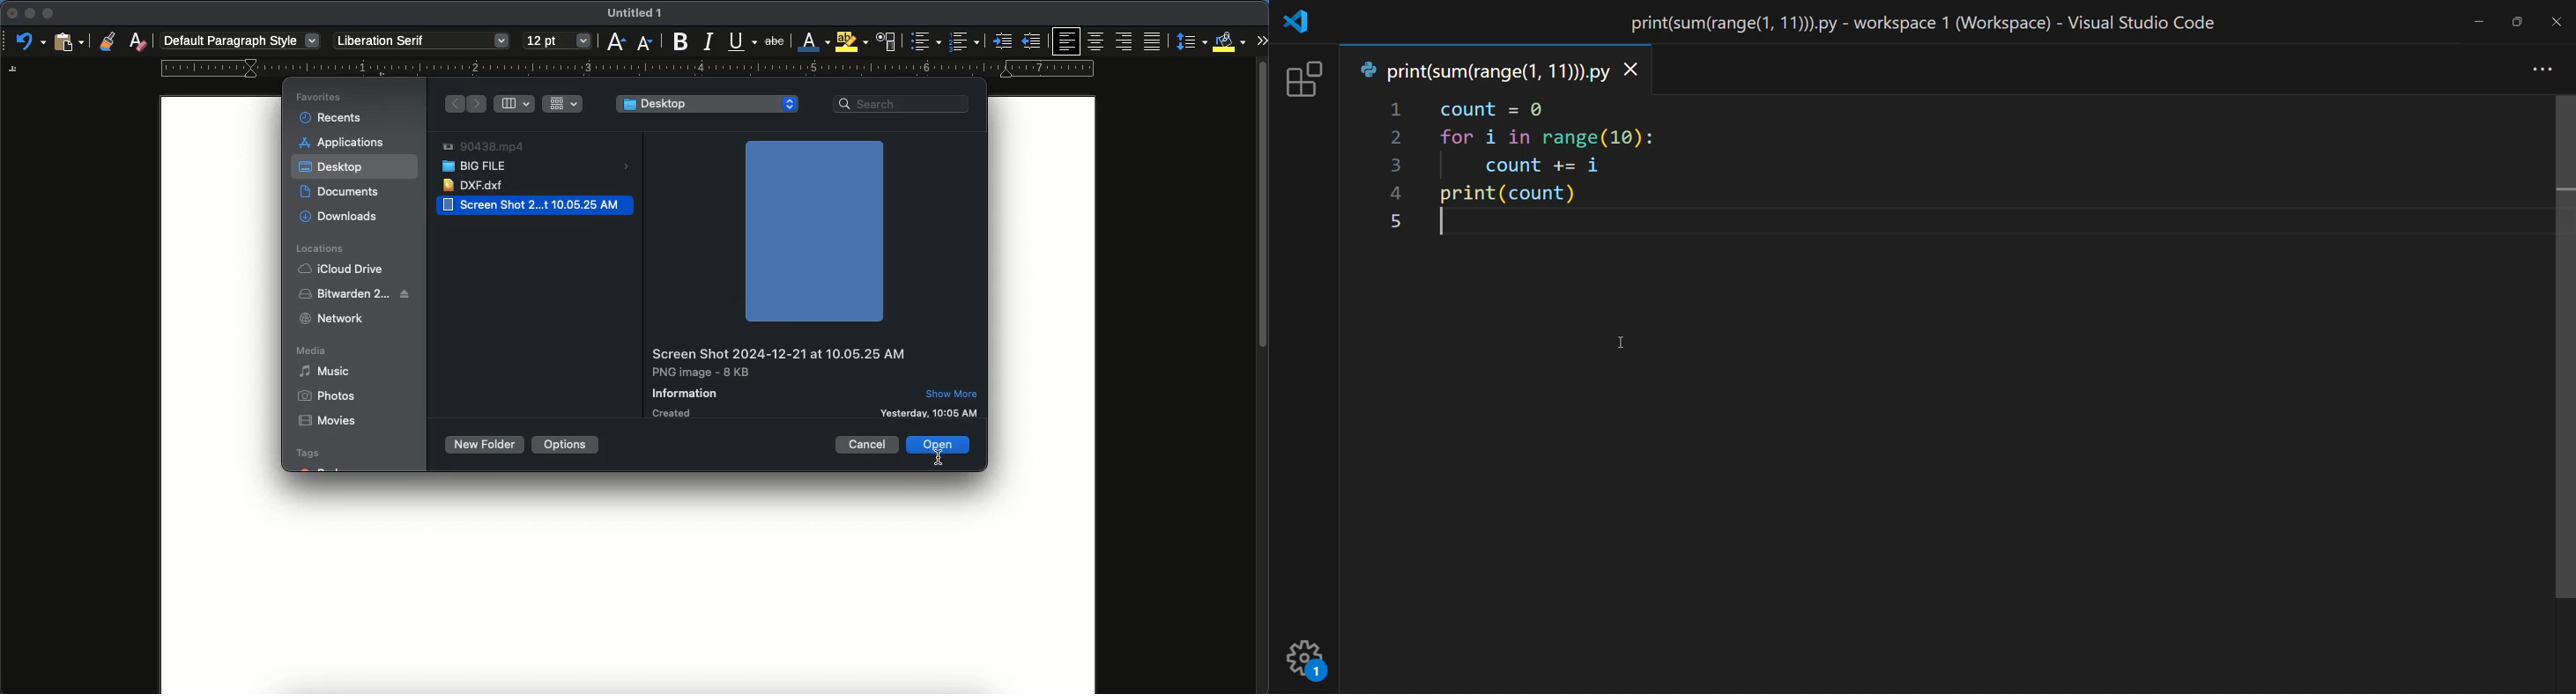 The height and width of the screenshot is (700, 2576). What do you see at coordinates (477, 185) in the screenshot?
I see `dxf` at bounding box center [477, 185].